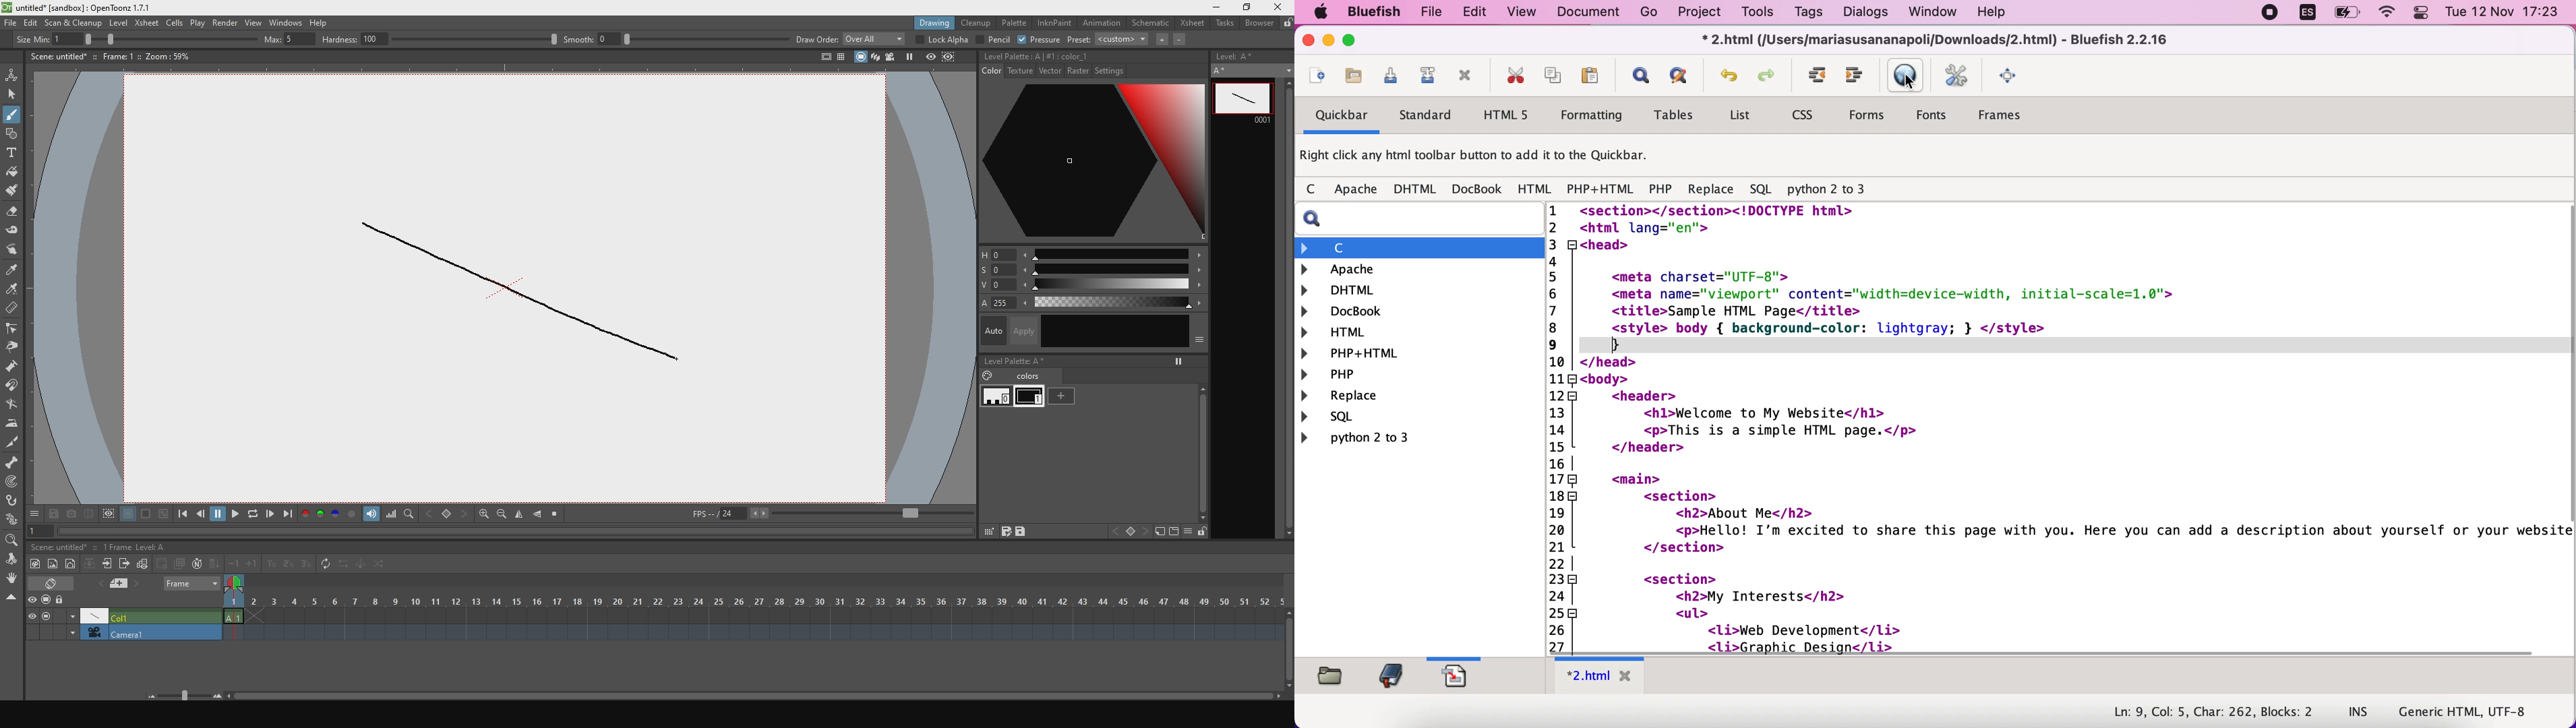 The width and height of the screenshot is (2576, 728). Describe the element at coordinates (1871, 114) in the screenshot. I see `forms` at that location.